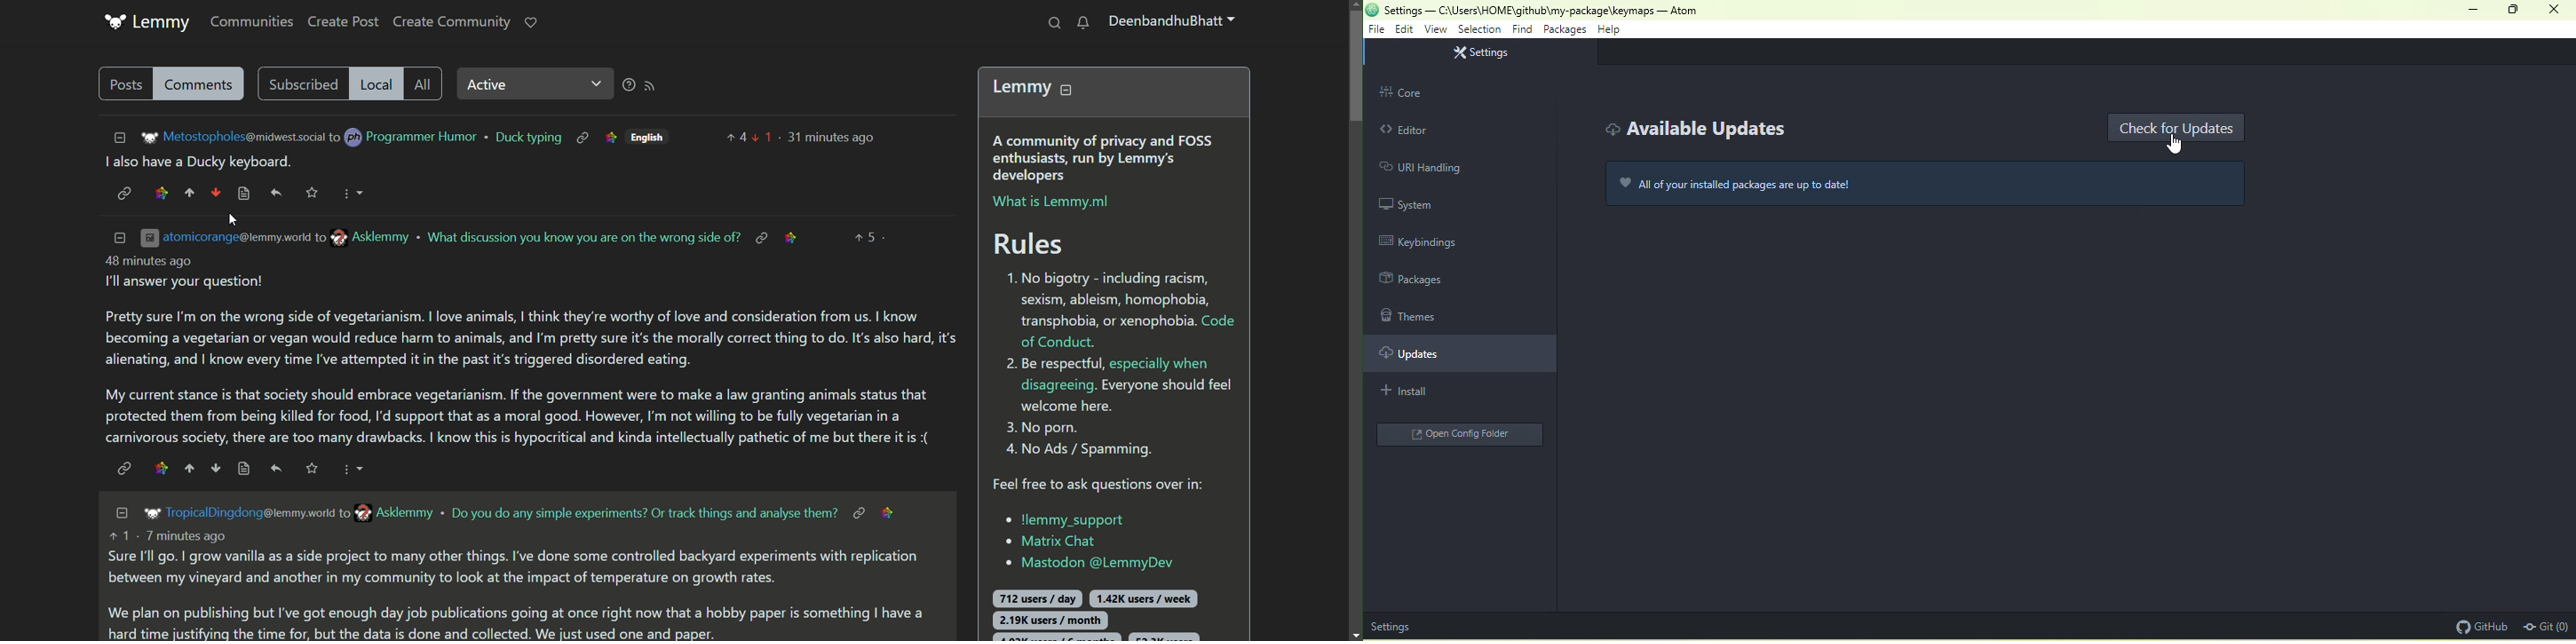 Image resolution: width=2576 pixels, height=644 pixels. Describe the element at coordinates (610, 138) in the screenshot. I see `highlight` at that location.